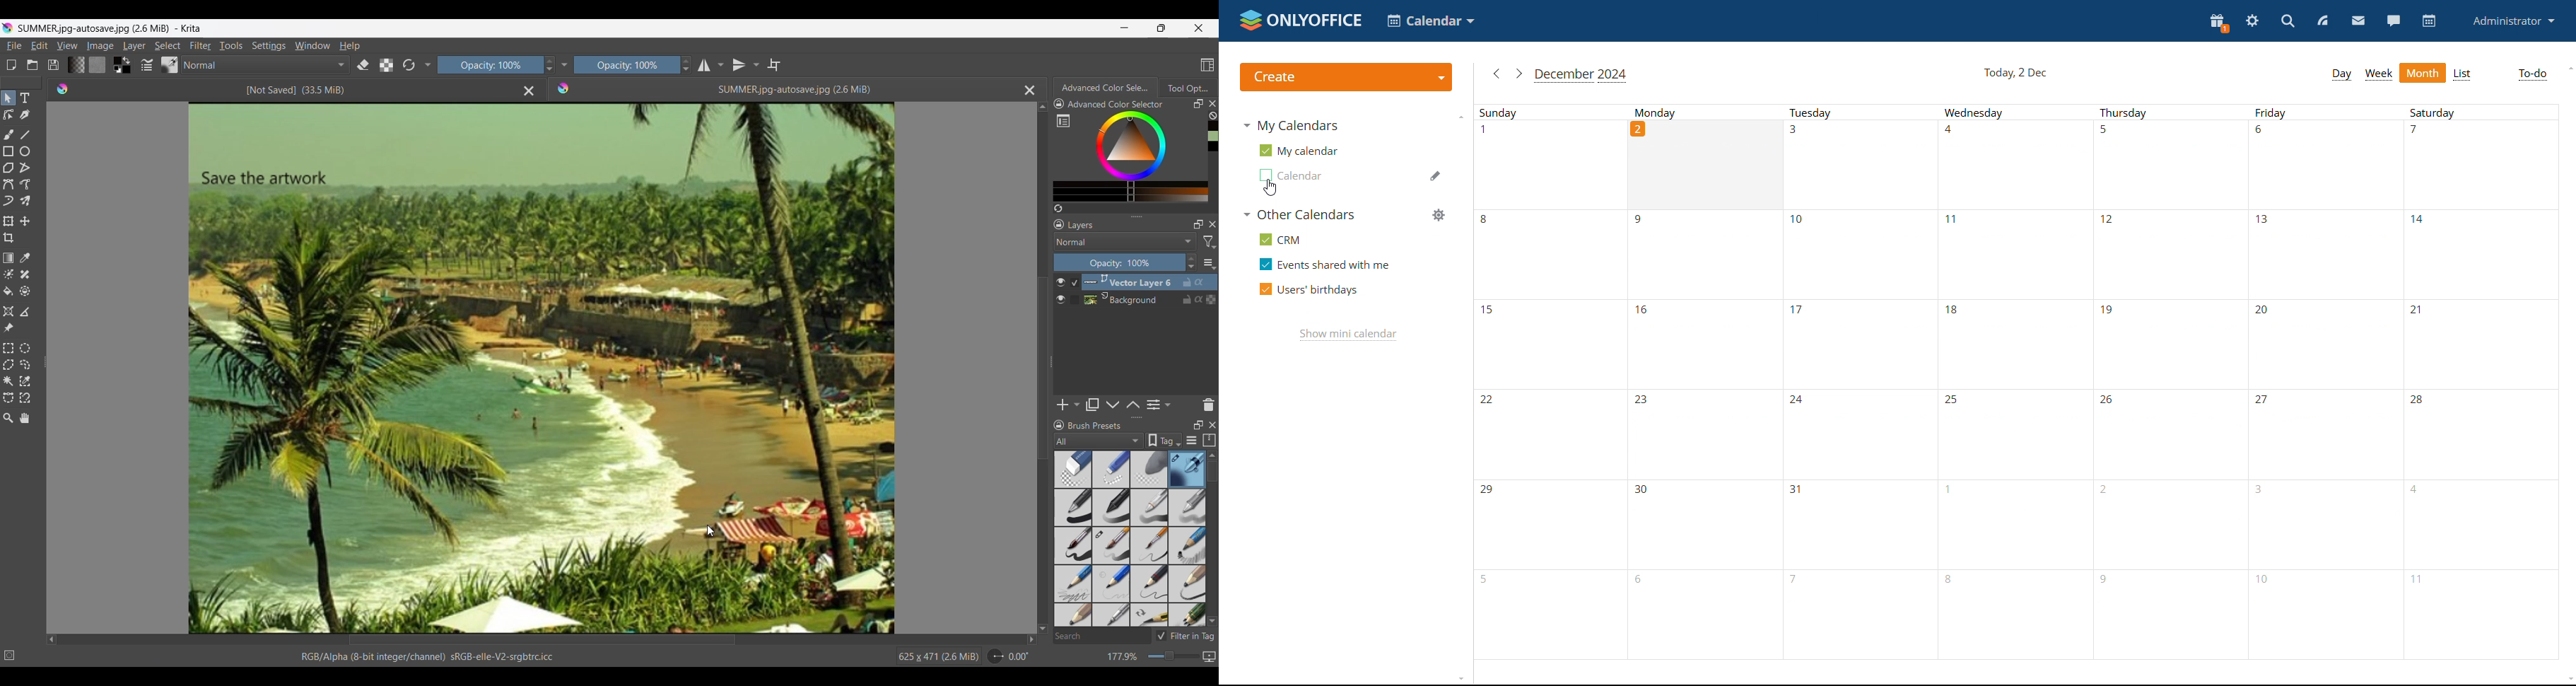 This screenshot has width=2576, height=700. I want to click on Filter, so click(201, 45).